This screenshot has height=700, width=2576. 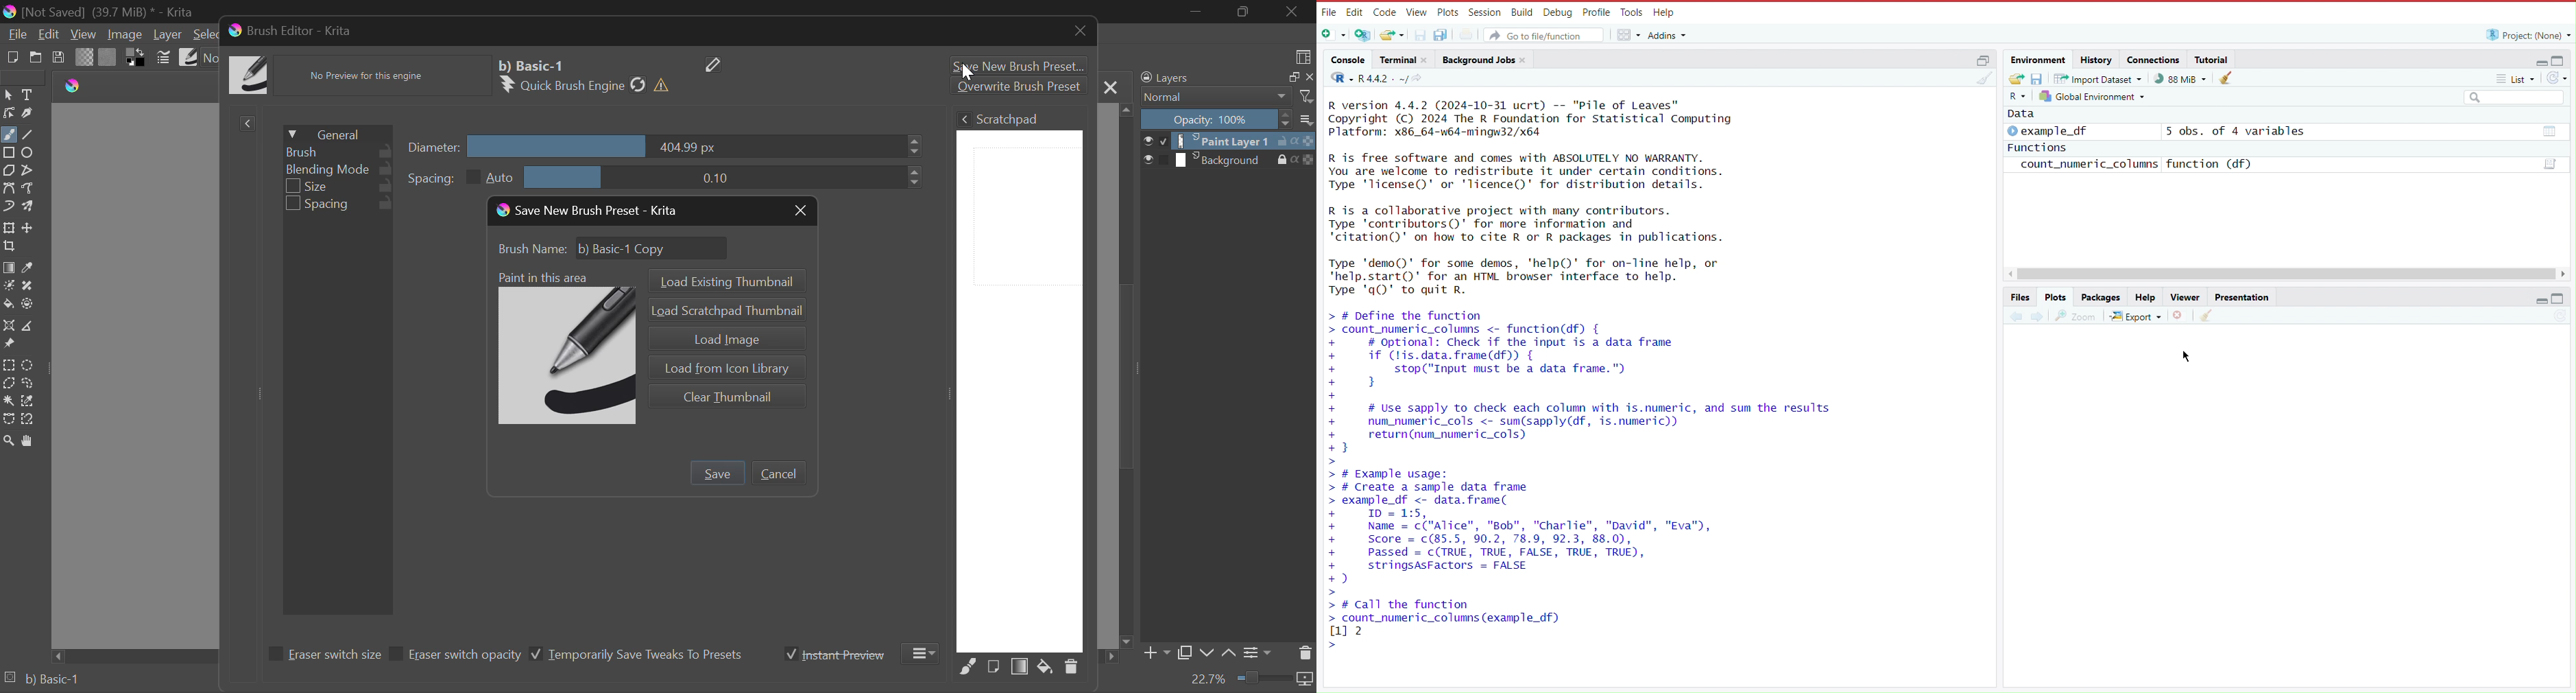 I want to click on Left, so click(x=2013, y=274).